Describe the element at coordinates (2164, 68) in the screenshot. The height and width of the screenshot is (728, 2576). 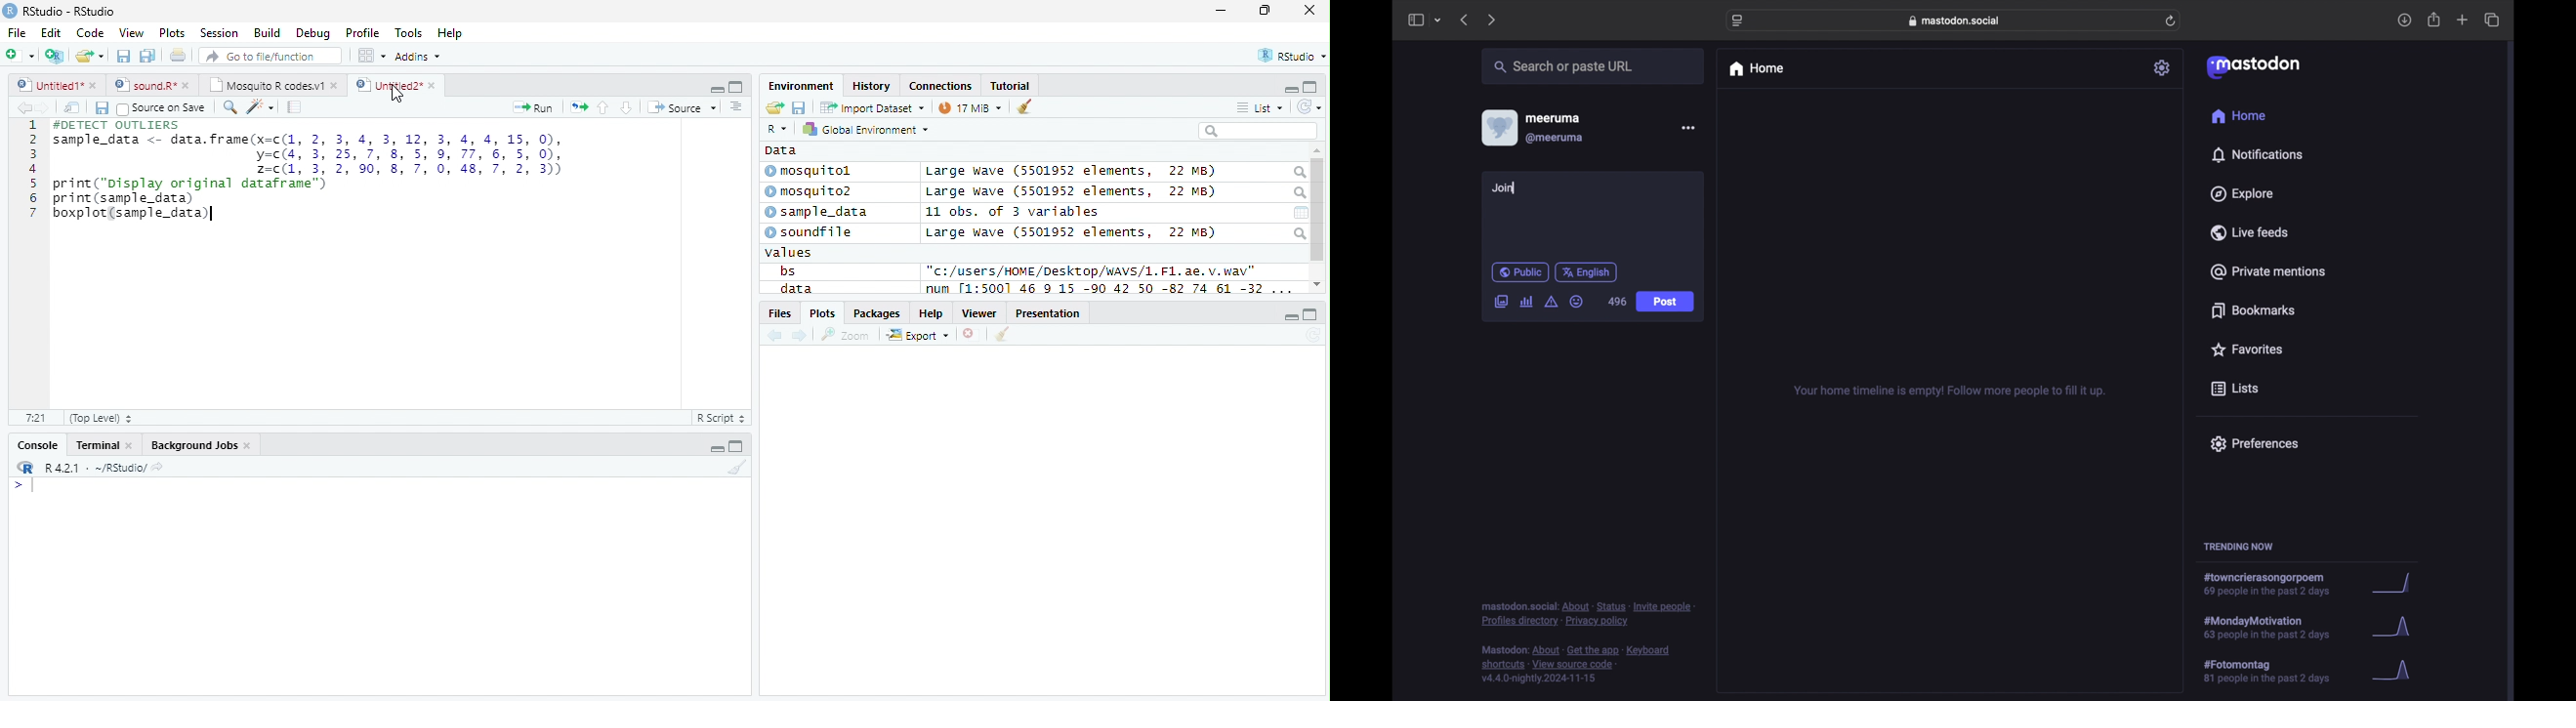
I see `settings` at that location.